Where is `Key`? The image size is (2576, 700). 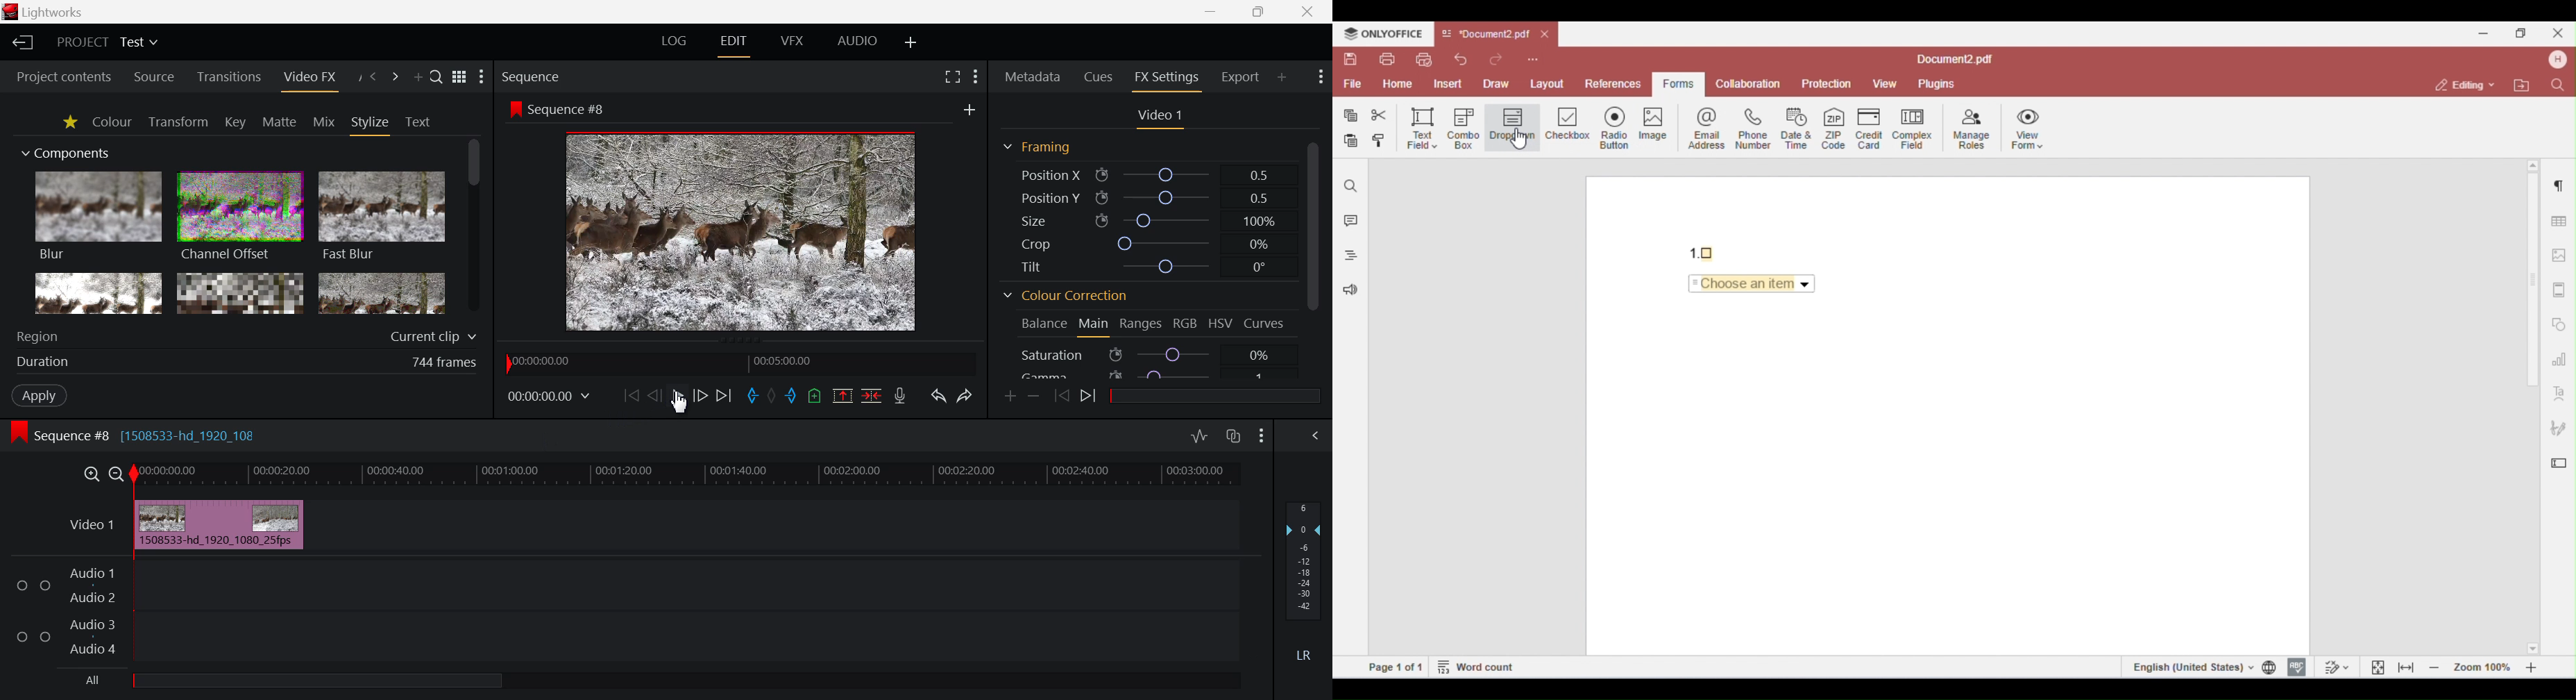
Key is located at coordinates (235, 122).